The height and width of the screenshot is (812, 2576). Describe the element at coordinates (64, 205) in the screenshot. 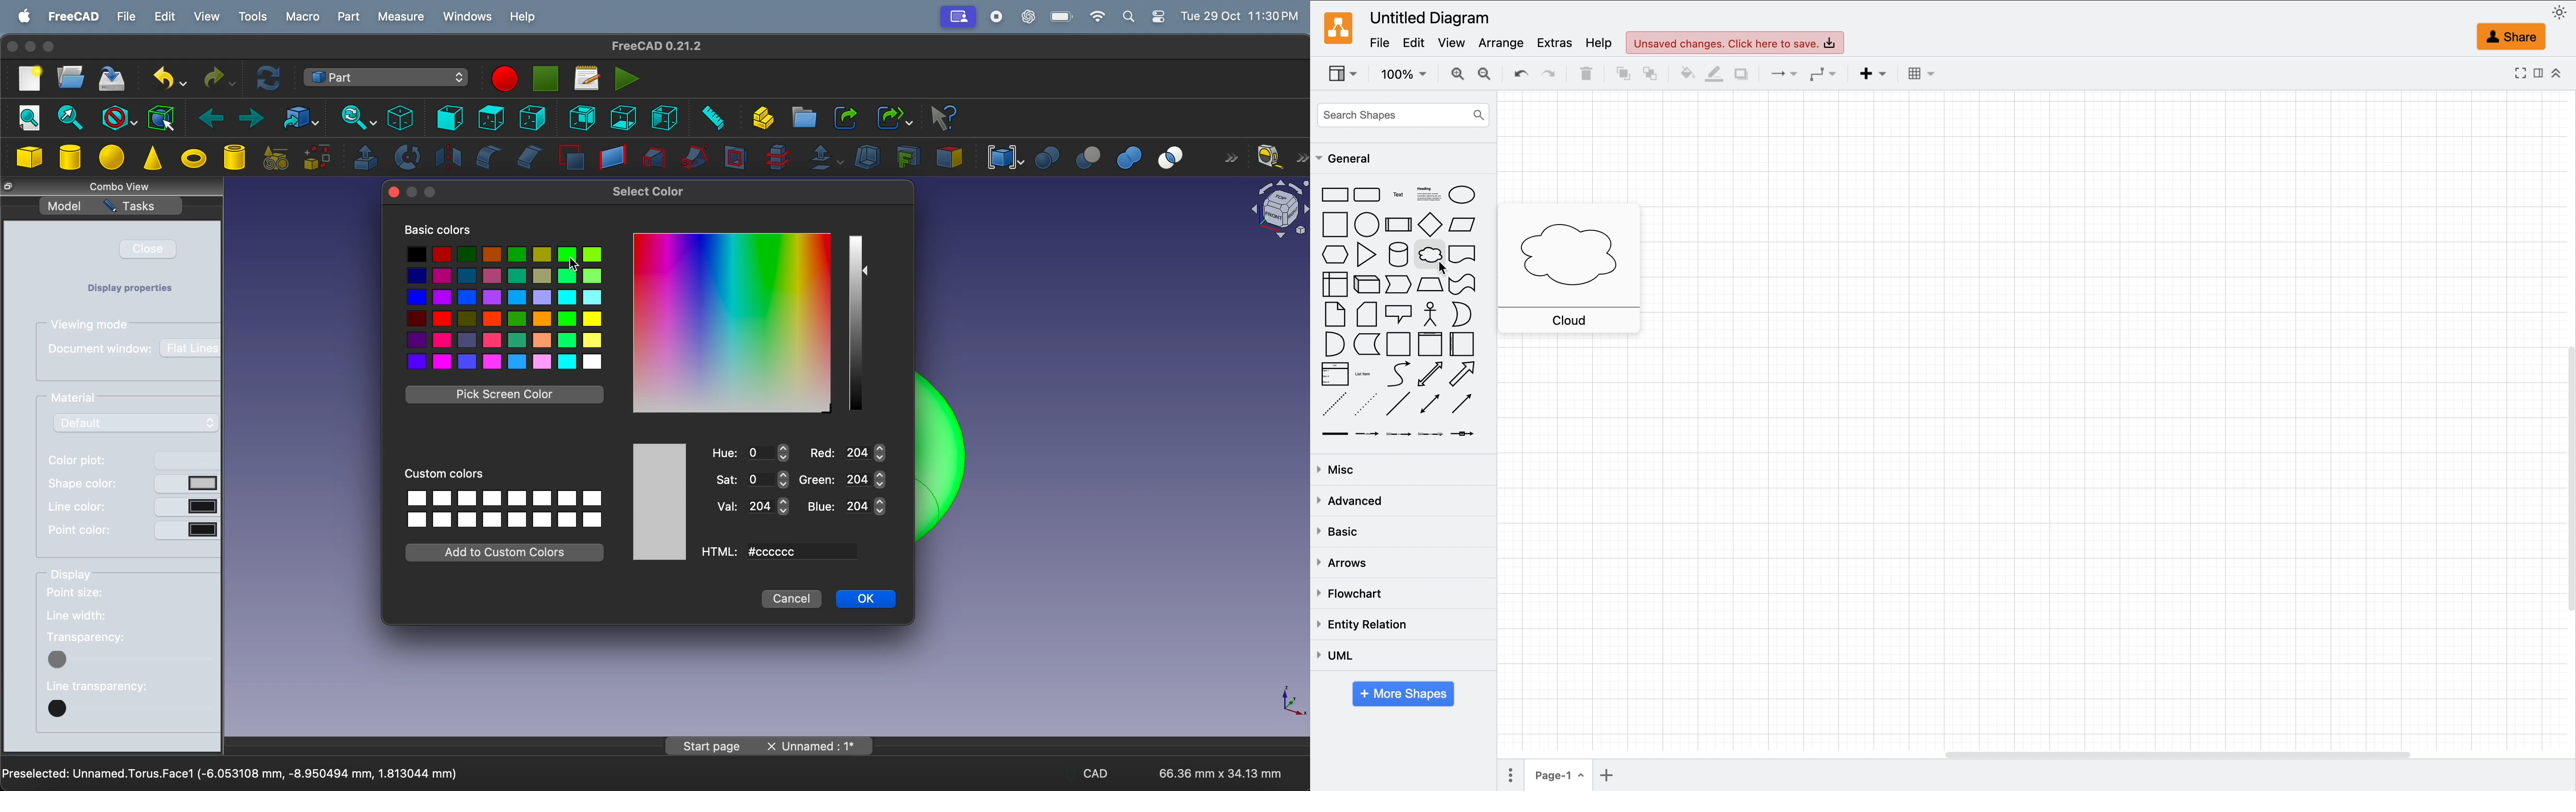

I see `model` at that location.